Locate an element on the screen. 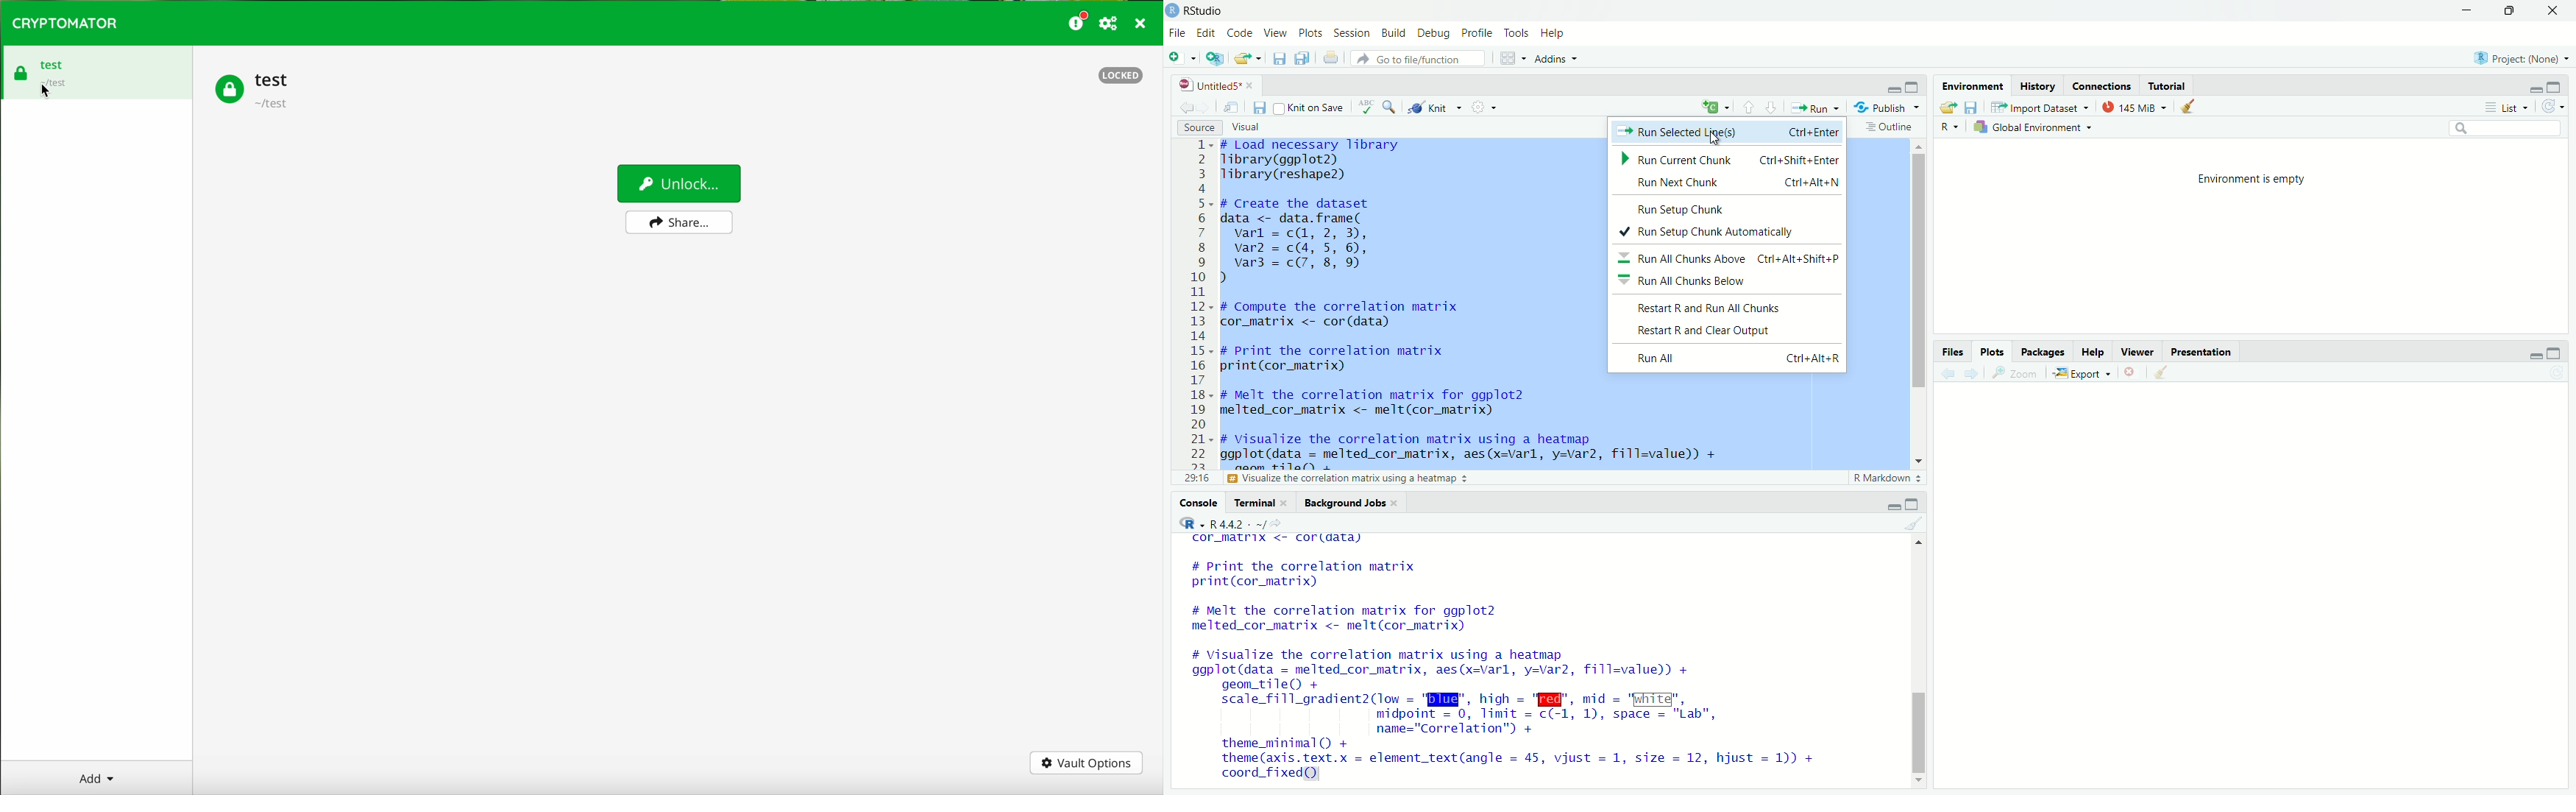 This screenshot has width=2576, height=812. previous plot is located at coordinates (1946, 373).